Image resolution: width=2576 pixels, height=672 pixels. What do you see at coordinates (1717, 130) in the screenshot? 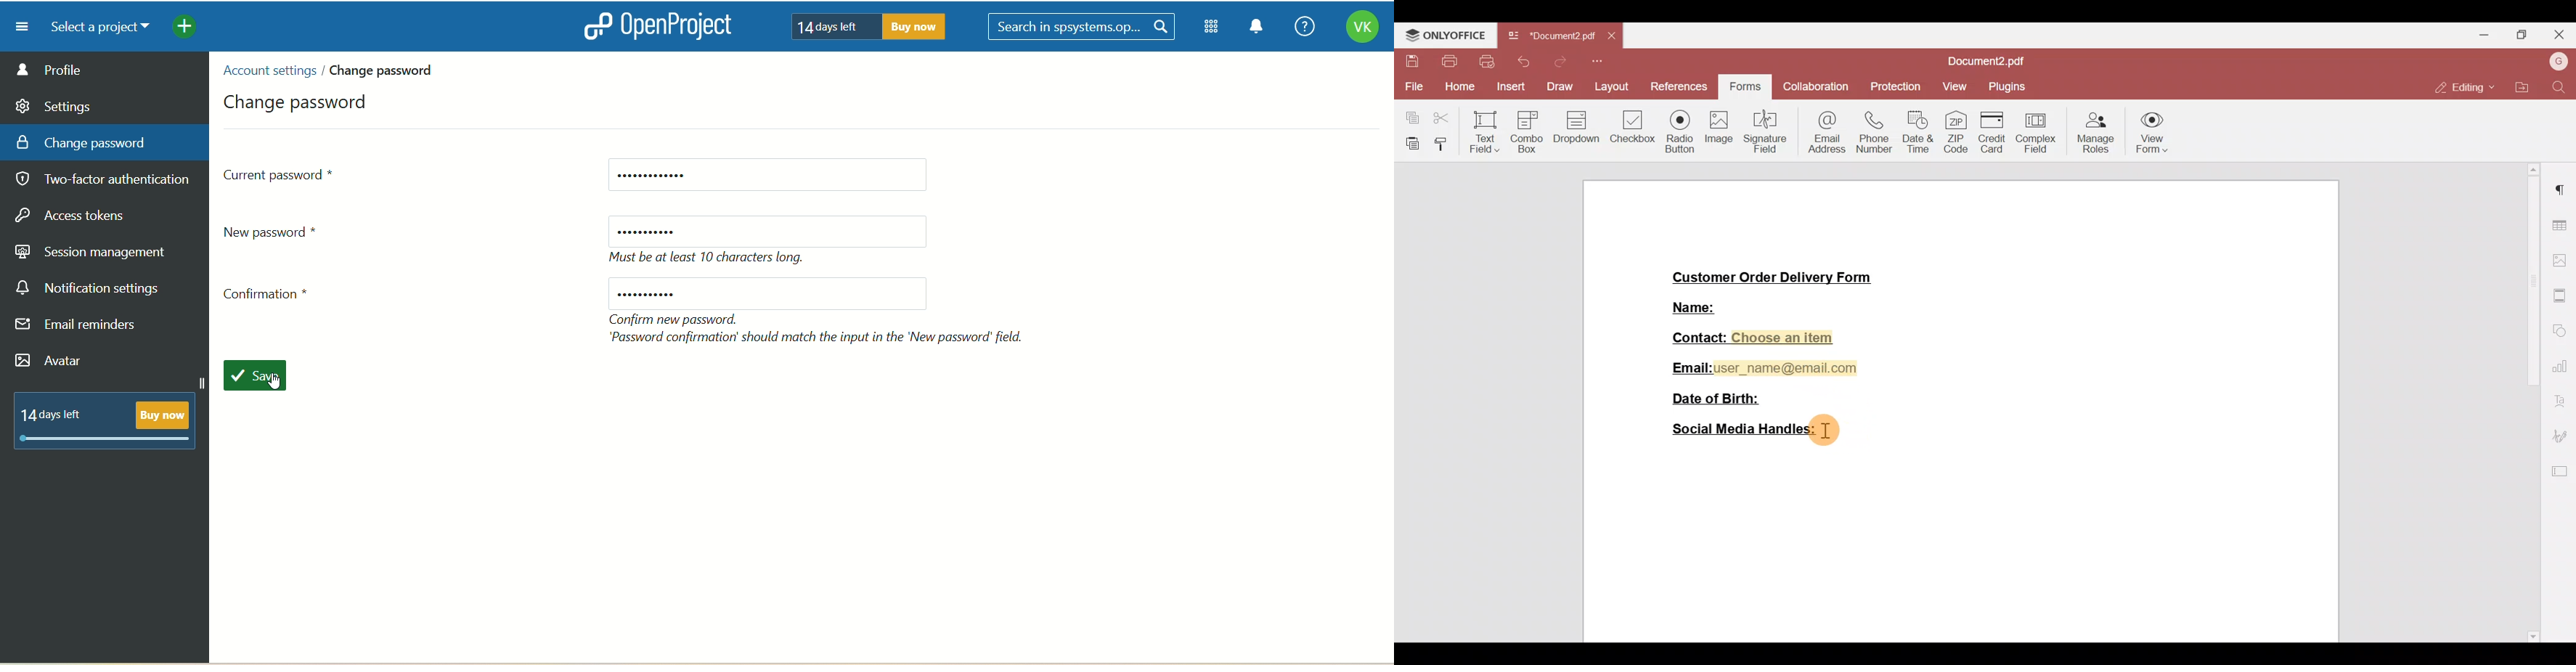
I see `Image` at bounding box center [1717, 130].